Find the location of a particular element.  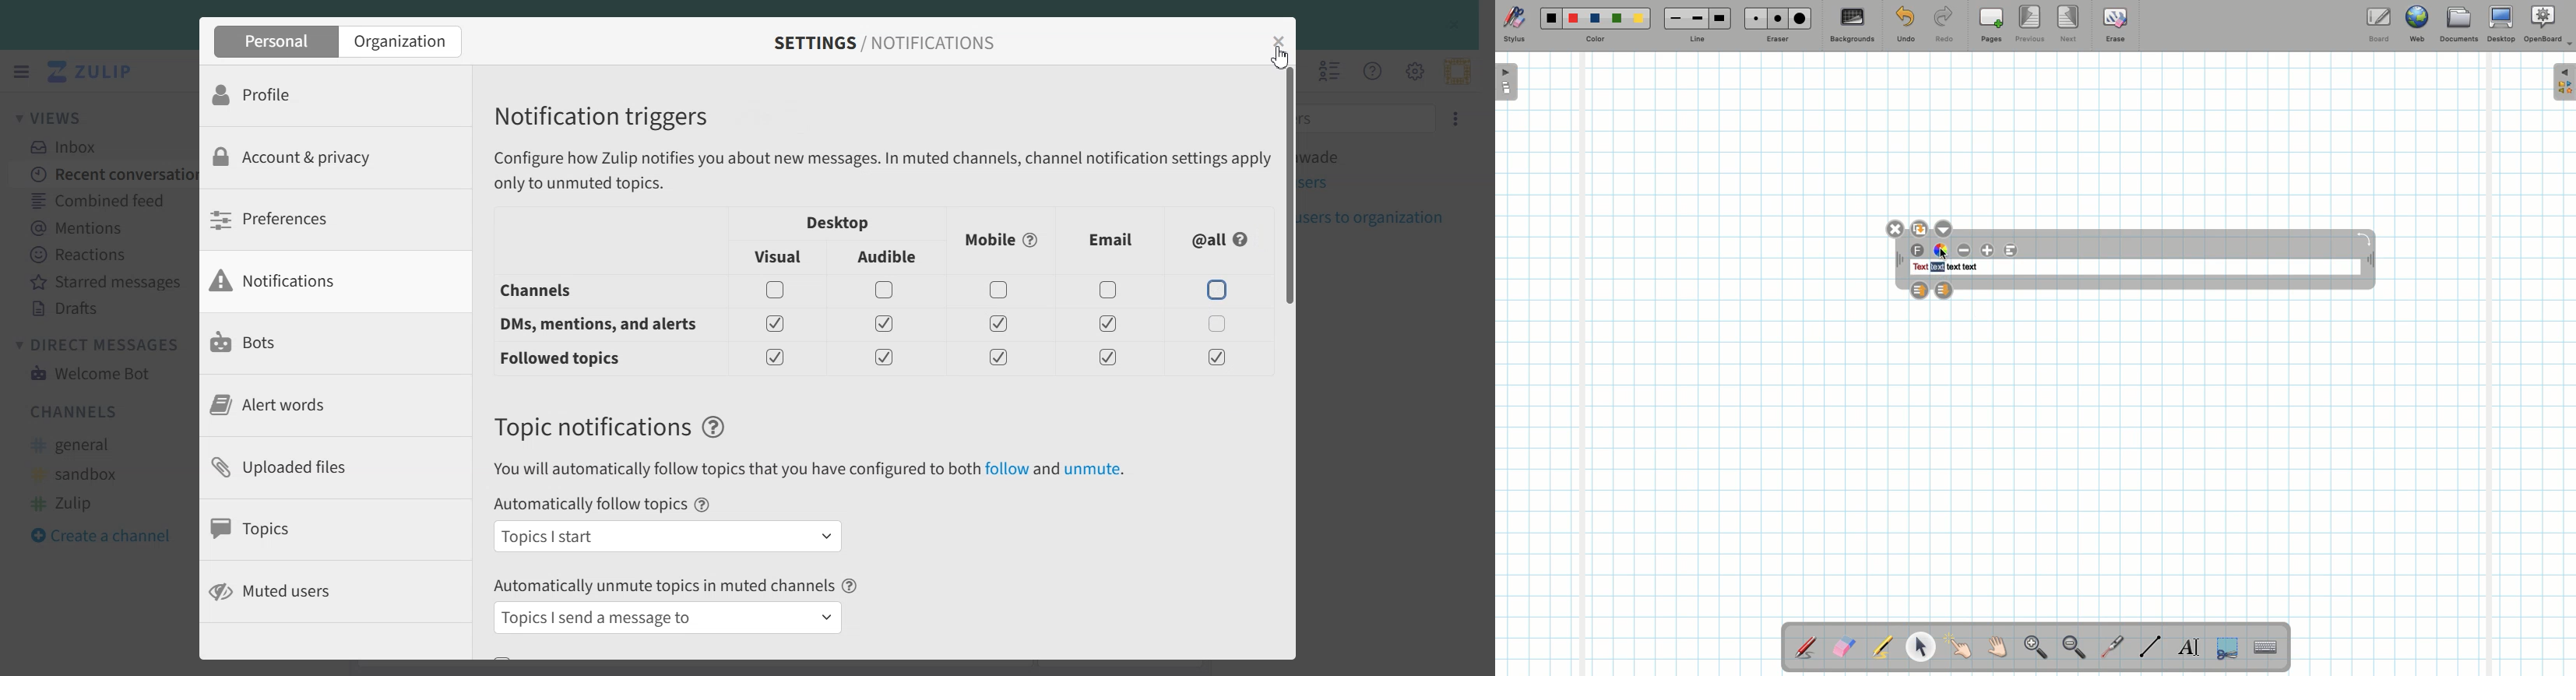

Automatically follow topics is located at coordinates (589, 505).